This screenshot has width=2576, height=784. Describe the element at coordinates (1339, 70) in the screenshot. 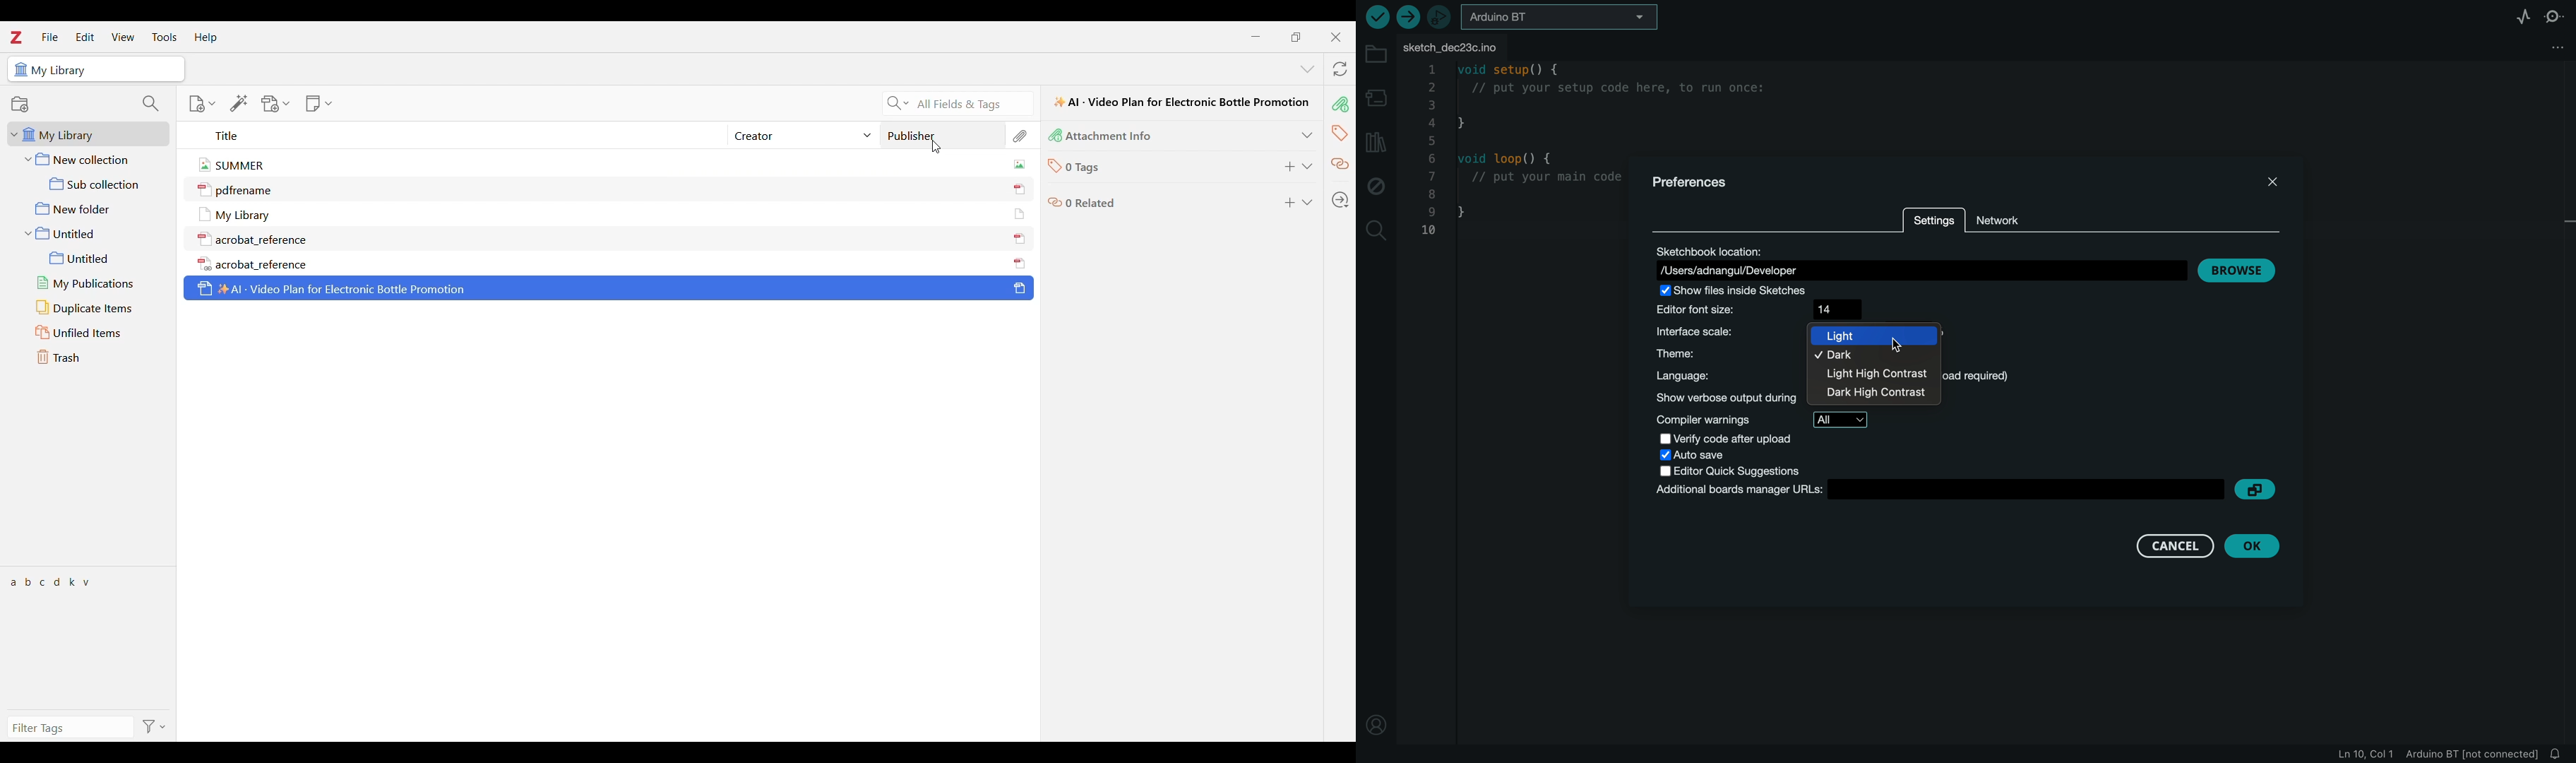

I see `Sync with zotero.org` at that location.